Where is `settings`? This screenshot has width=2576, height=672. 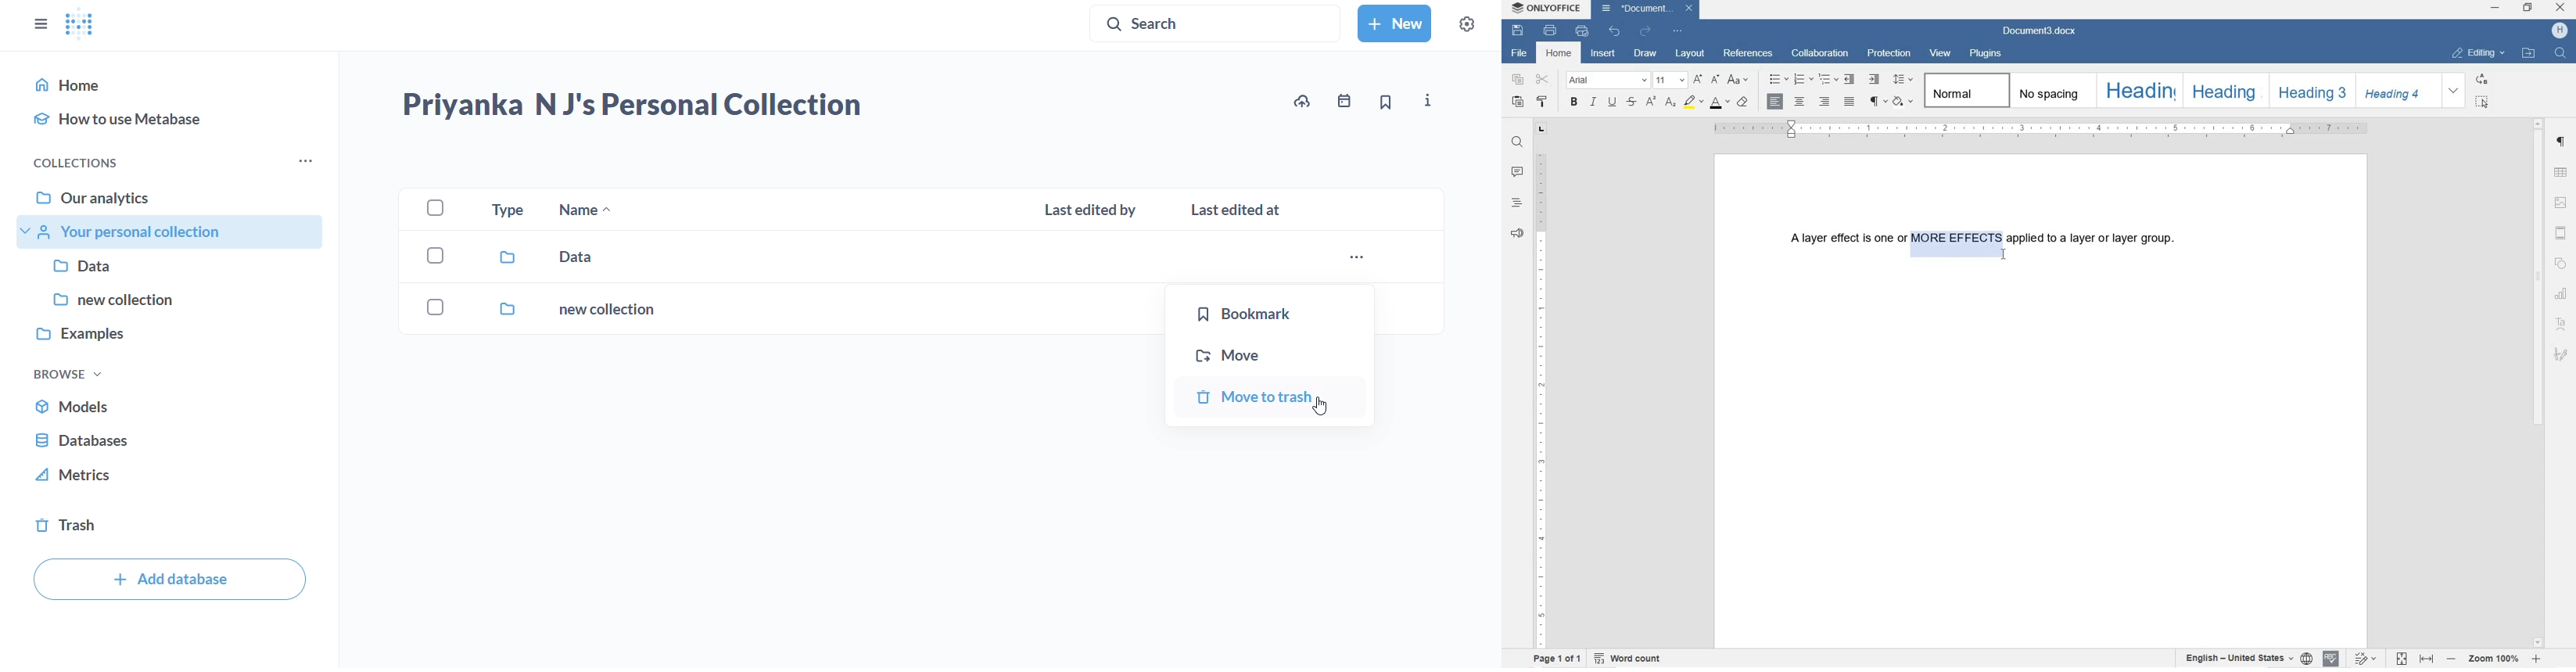 settings is located at coordinates (1467, 22).